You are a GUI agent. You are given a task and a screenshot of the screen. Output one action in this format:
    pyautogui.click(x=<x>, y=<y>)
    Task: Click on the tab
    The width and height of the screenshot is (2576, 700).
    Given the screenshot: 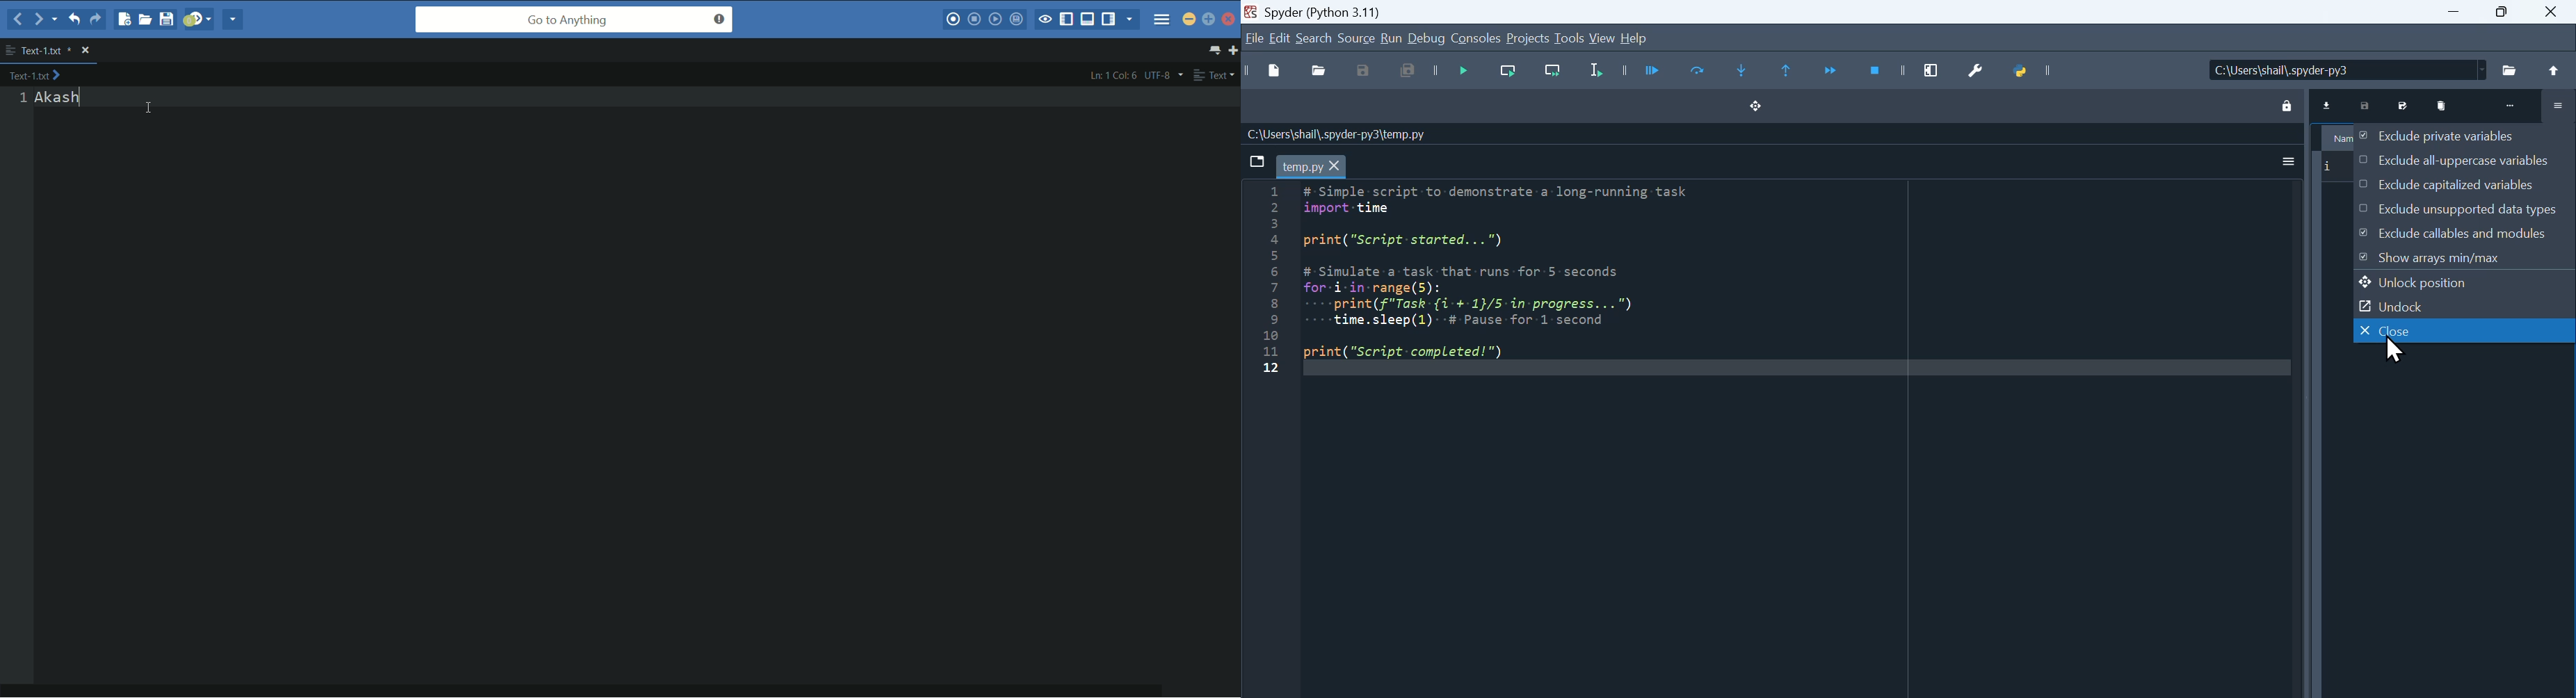 What is the action you would take?
    pyautogui.click(x=1312, y=167)
    